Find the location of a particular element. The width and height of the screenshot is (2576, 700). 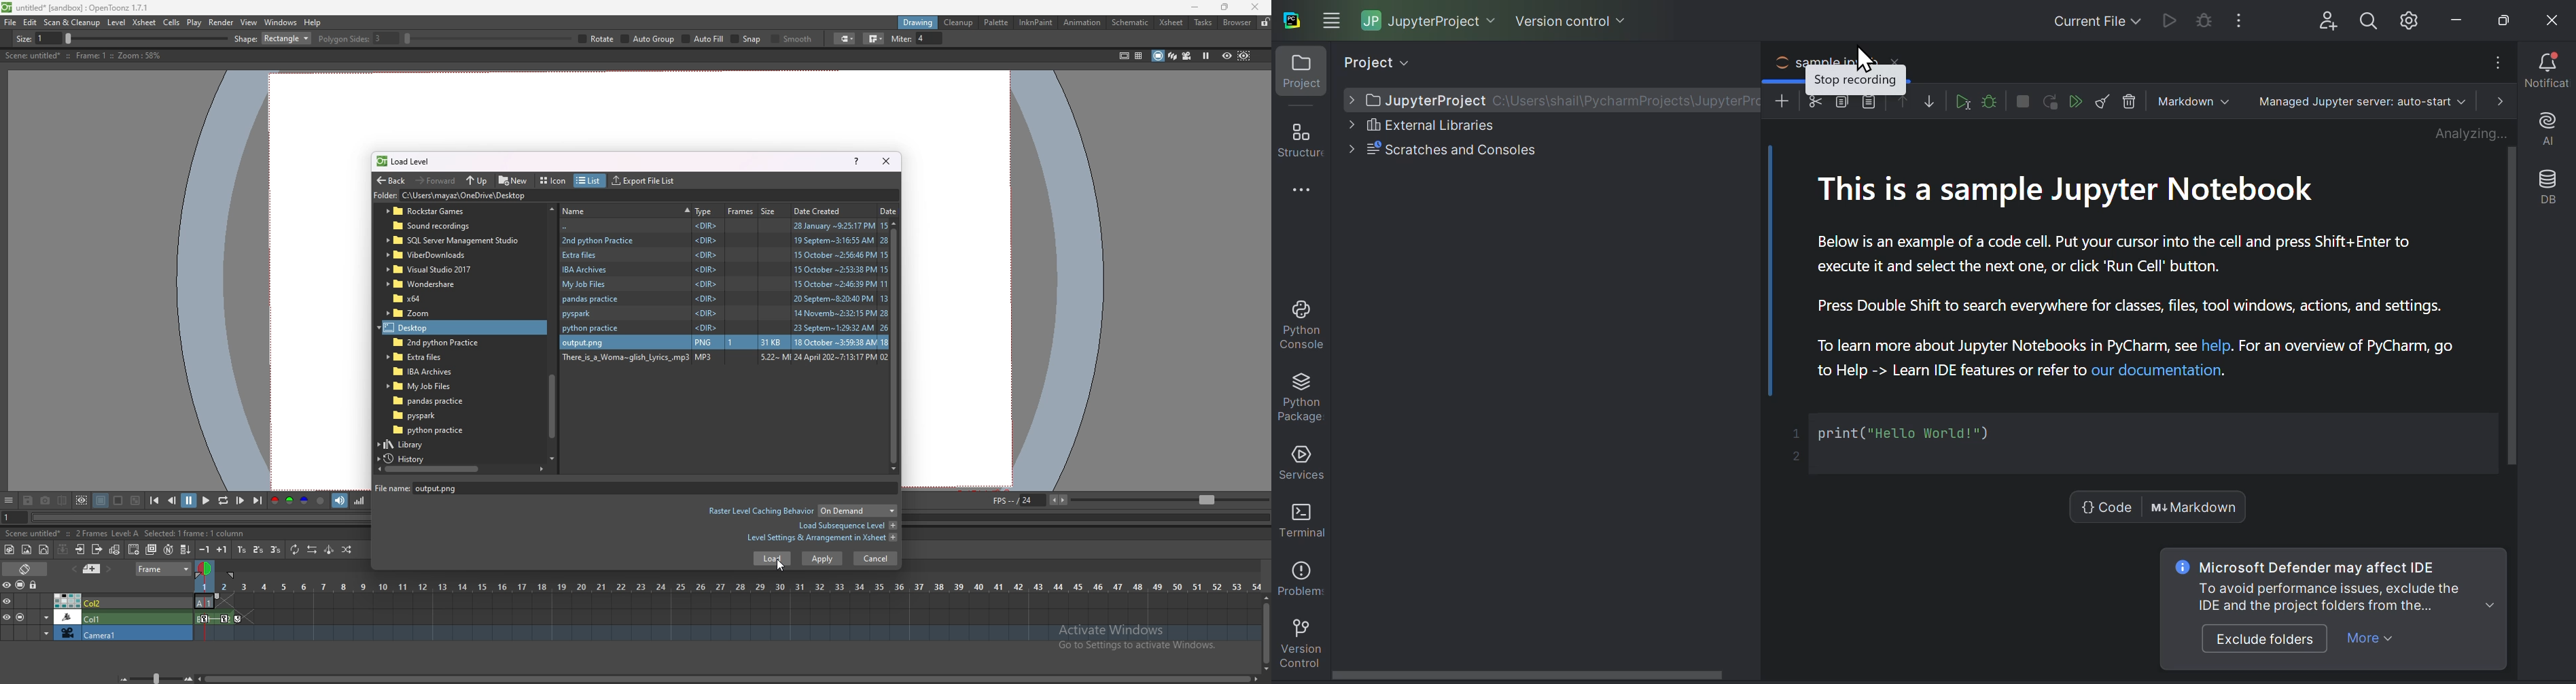

checkered background is located at coordinates (134, 501).